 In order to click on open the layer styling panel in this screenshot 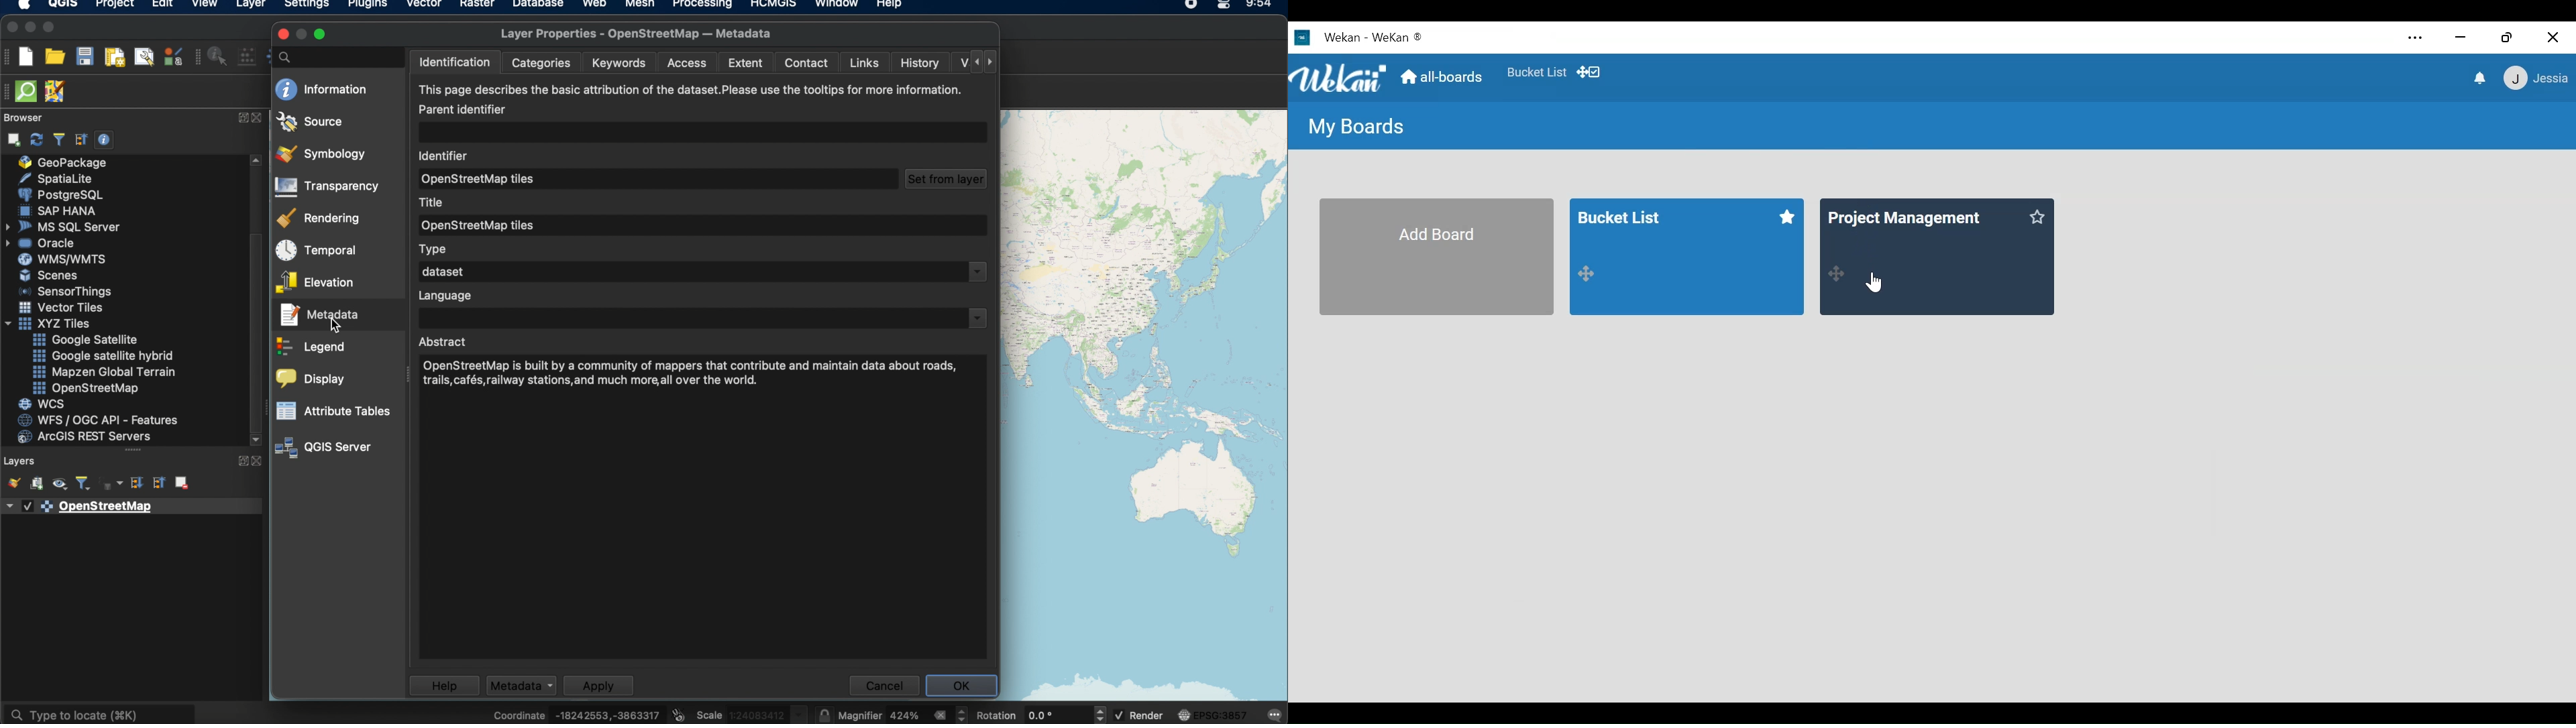, I will do `click(12, 482)`.